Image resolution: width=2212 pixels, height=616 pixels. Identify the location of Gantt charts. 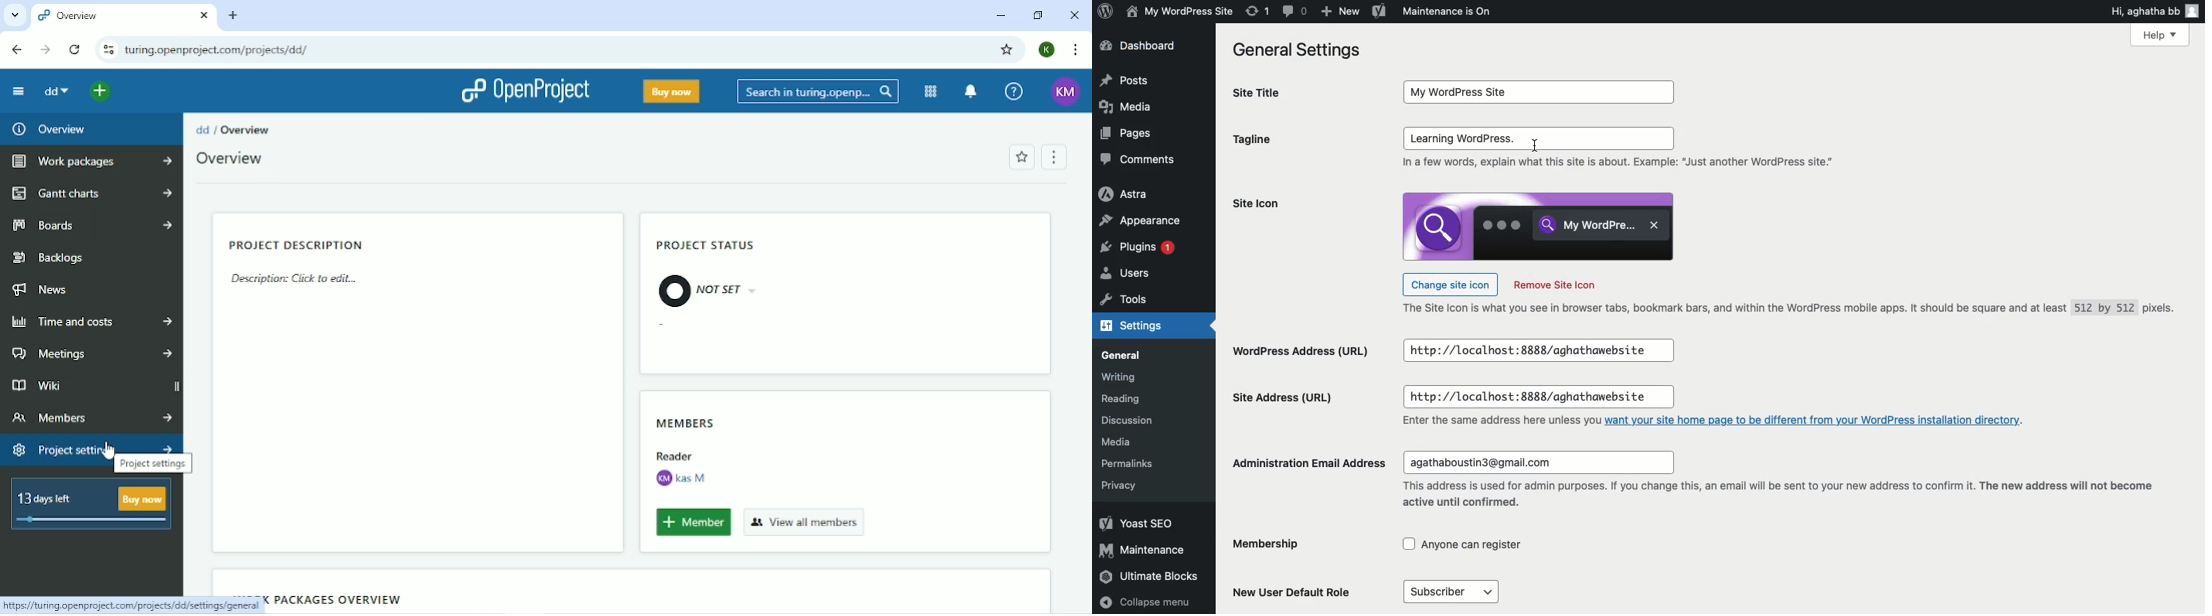
(93, 193).